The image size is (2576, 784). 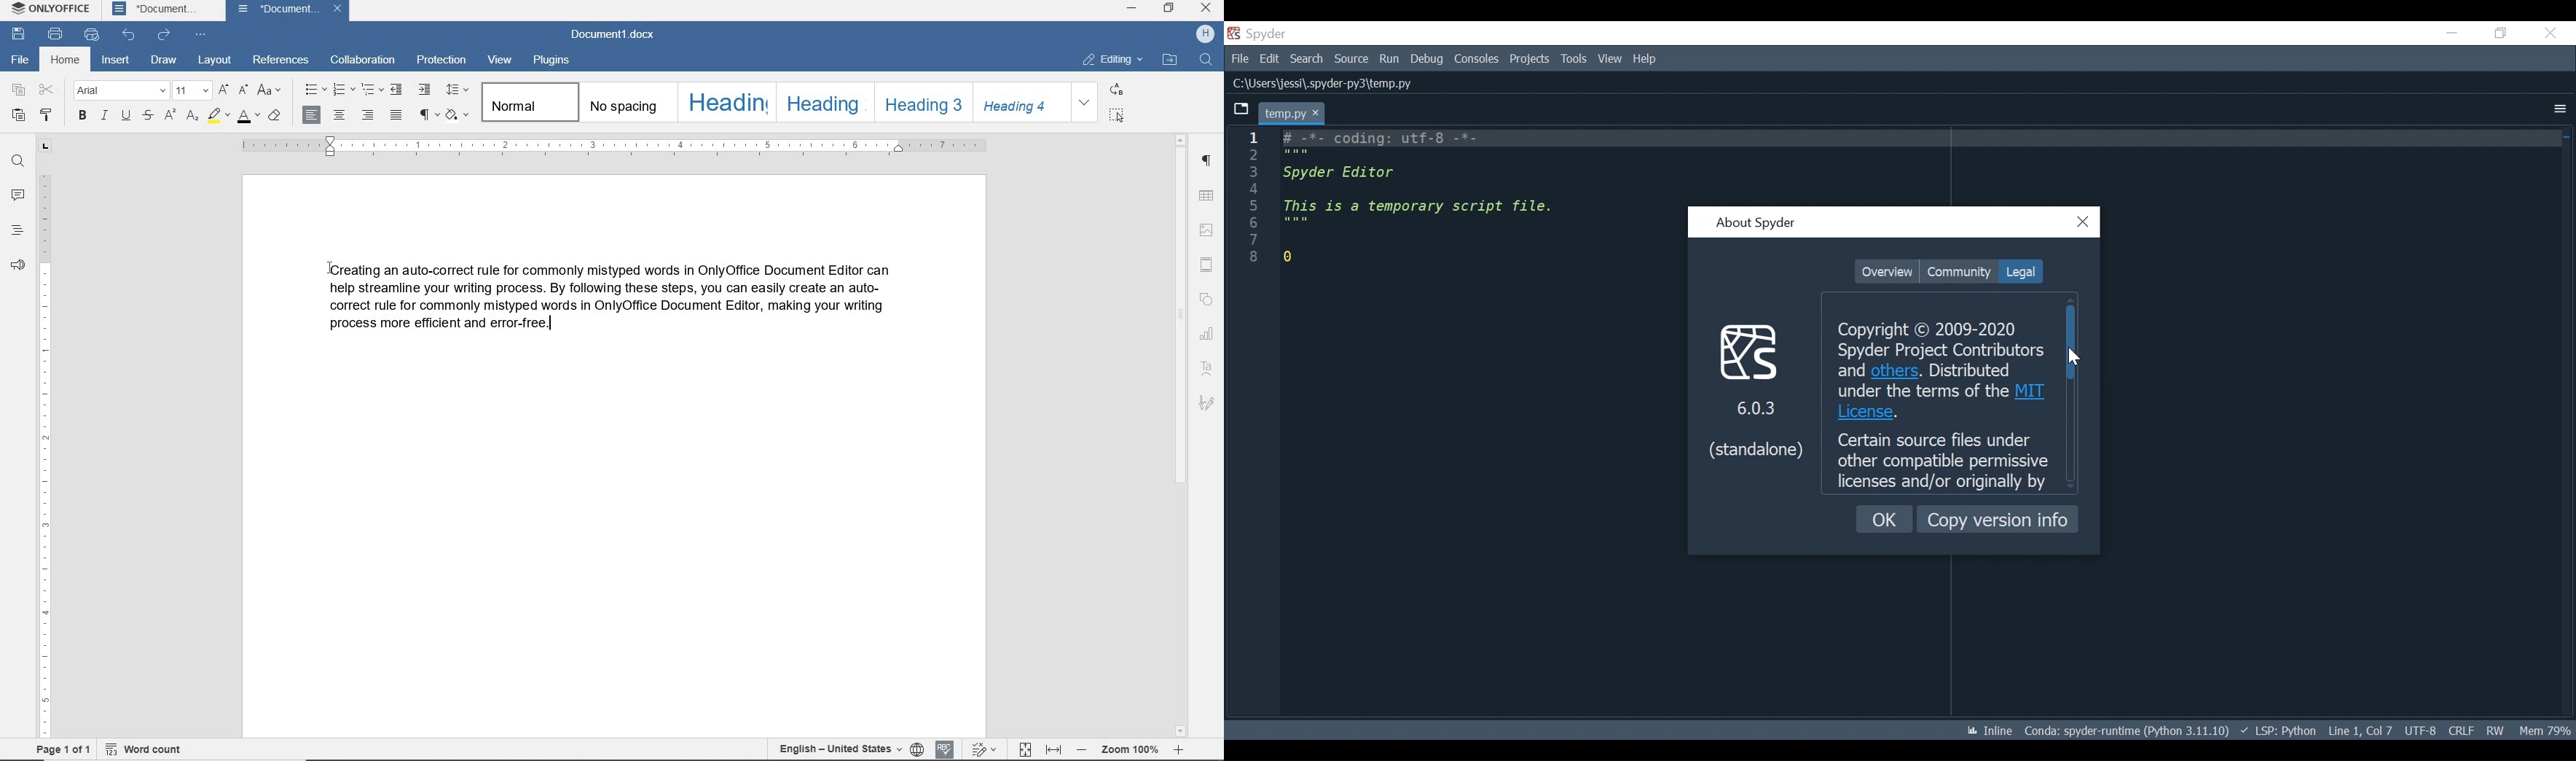 I want to click on heading 2, so click(x=823, y=103).